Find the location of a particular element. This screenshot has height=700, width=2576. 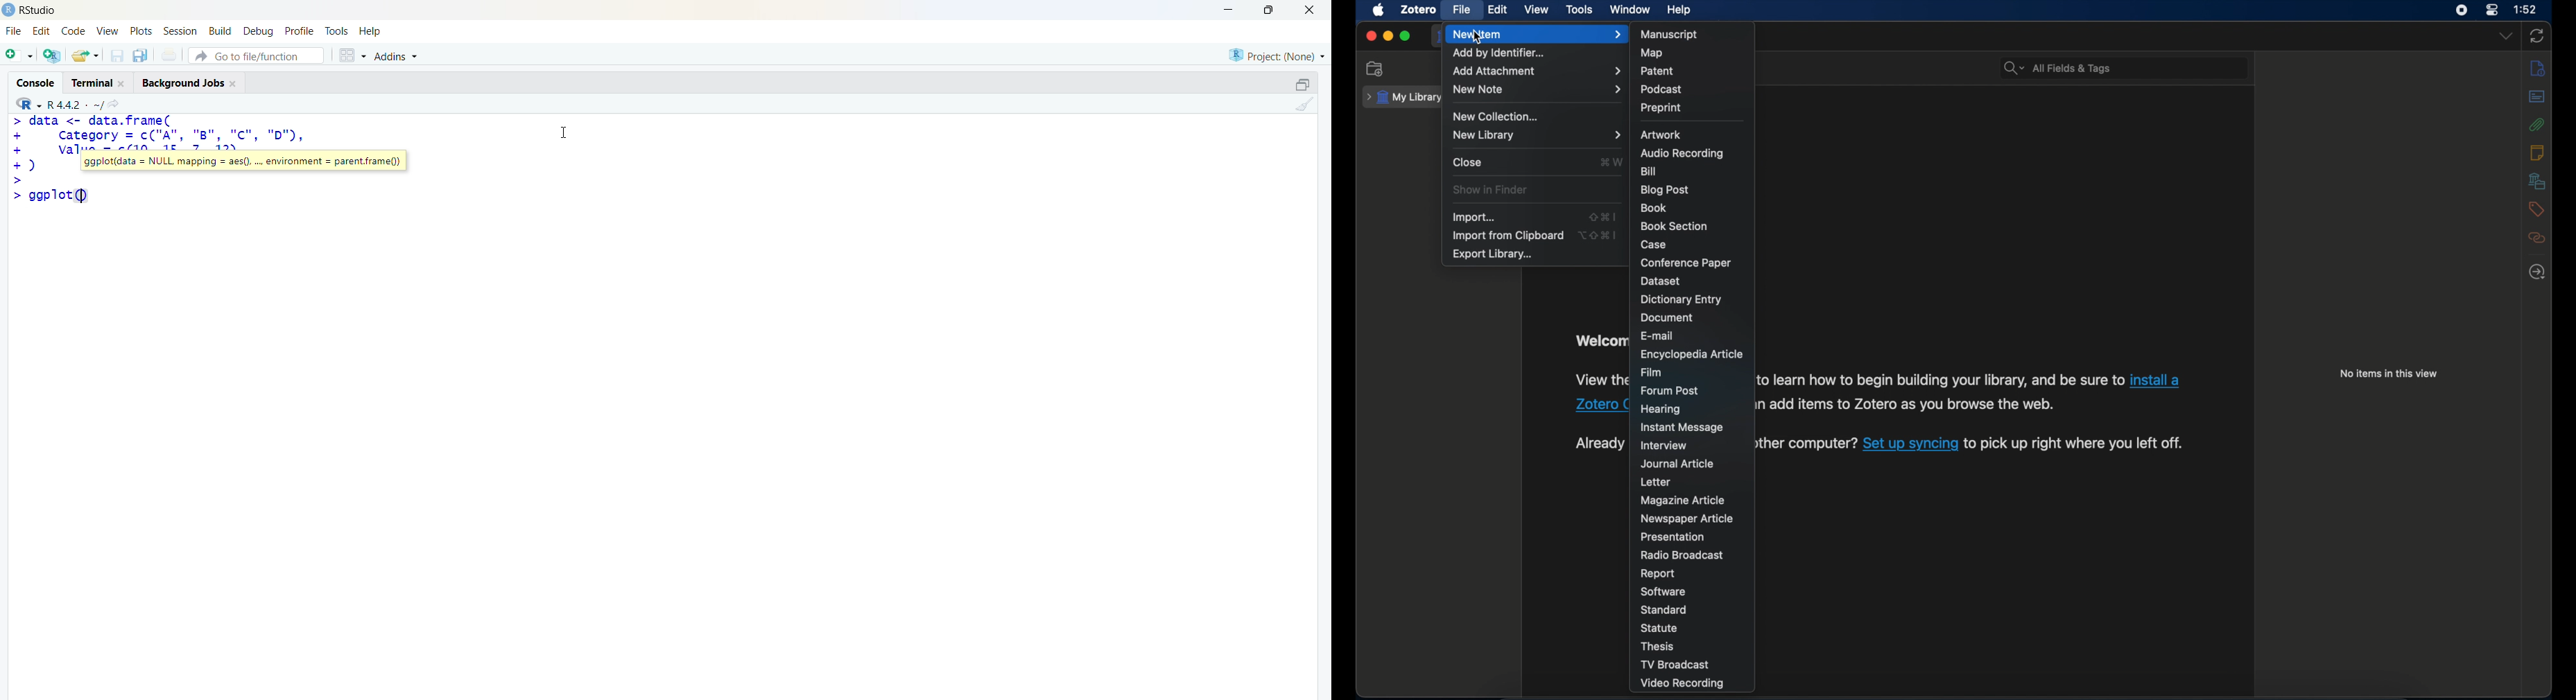

maximize is located at coordinates (1405, 36).